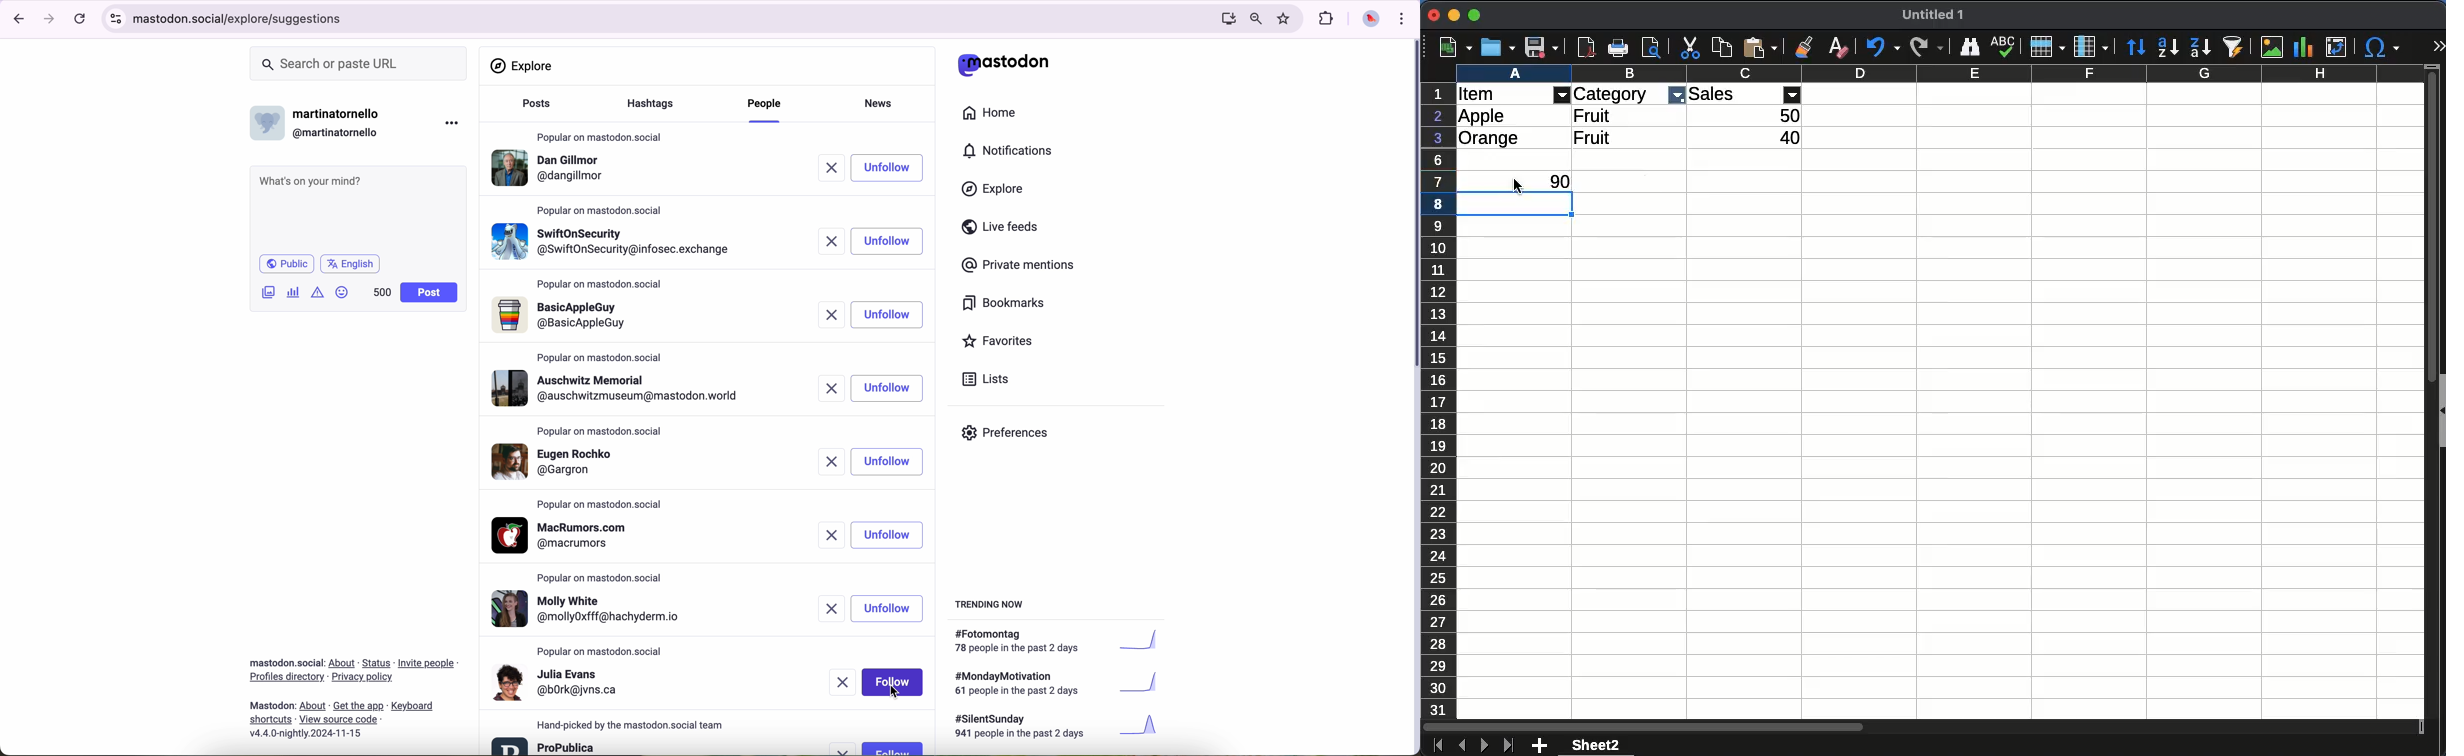 This screenshot has width=2464, height=756. I want to click on preferences, so click(1014, 437).